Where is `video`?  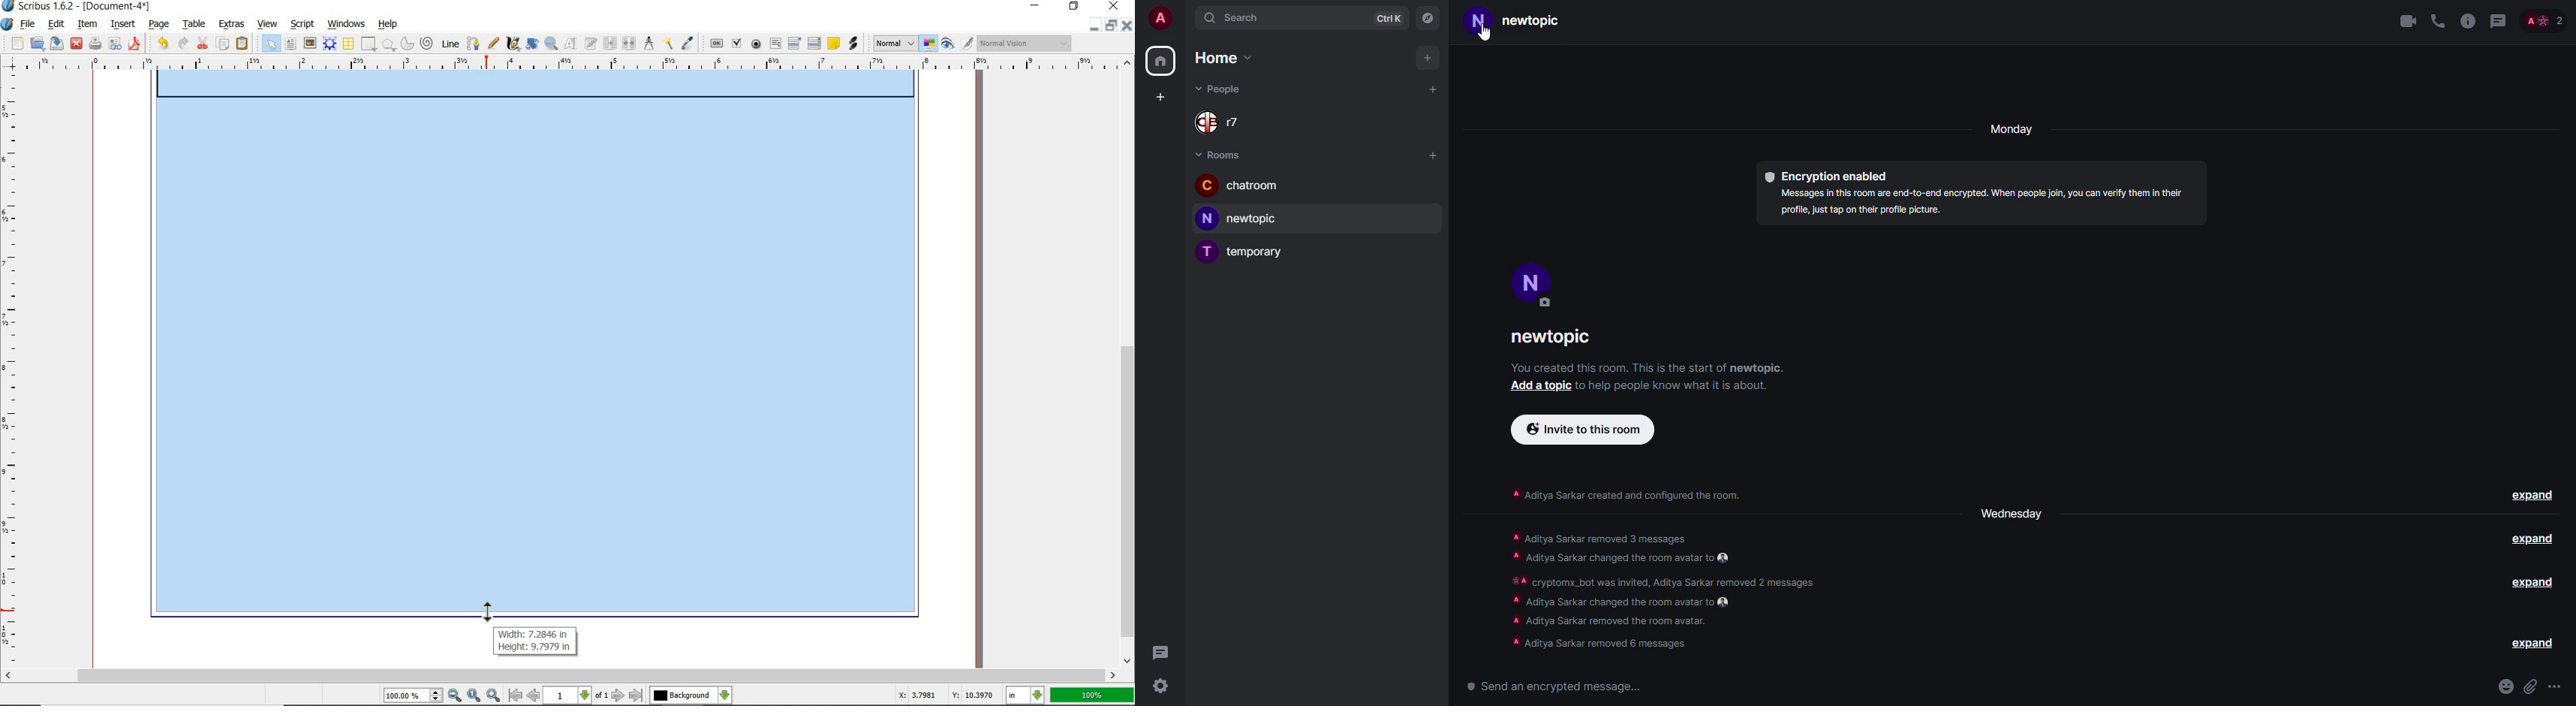
video is located at coordinates (2409, 21).